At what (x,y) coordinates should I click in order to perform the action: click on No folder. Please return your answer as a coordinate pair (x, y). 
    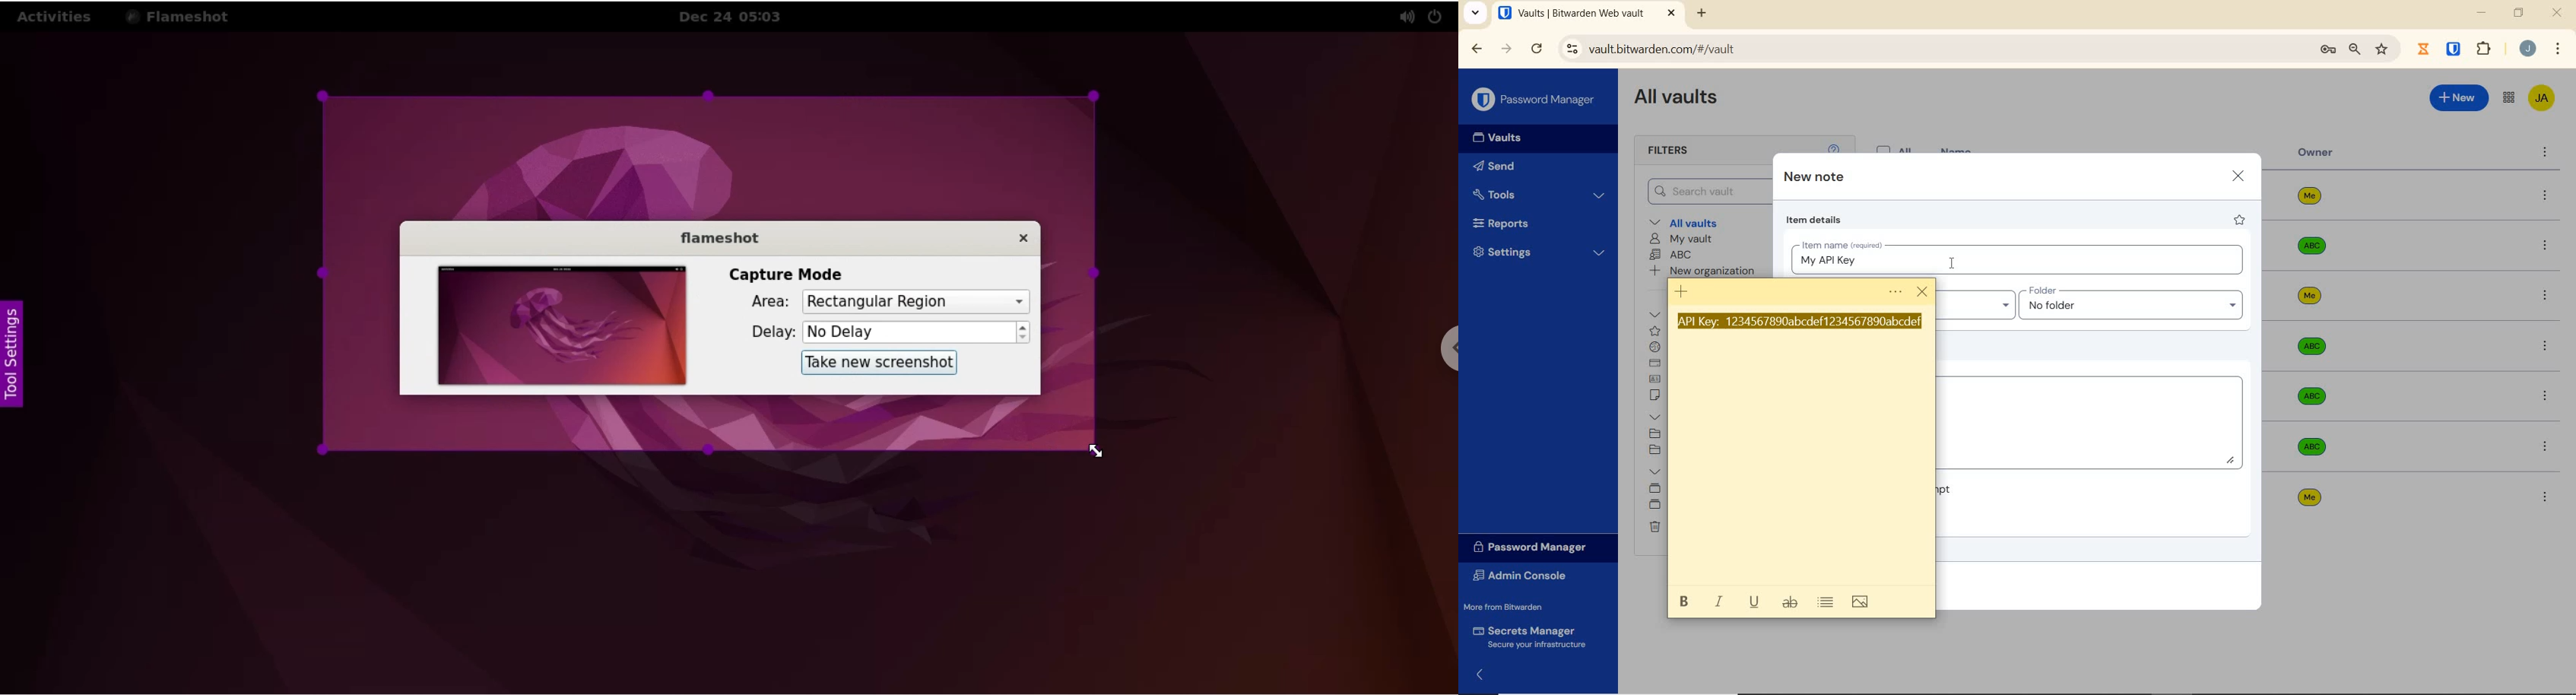
    Looking at the image, I should click on (1654, 450).